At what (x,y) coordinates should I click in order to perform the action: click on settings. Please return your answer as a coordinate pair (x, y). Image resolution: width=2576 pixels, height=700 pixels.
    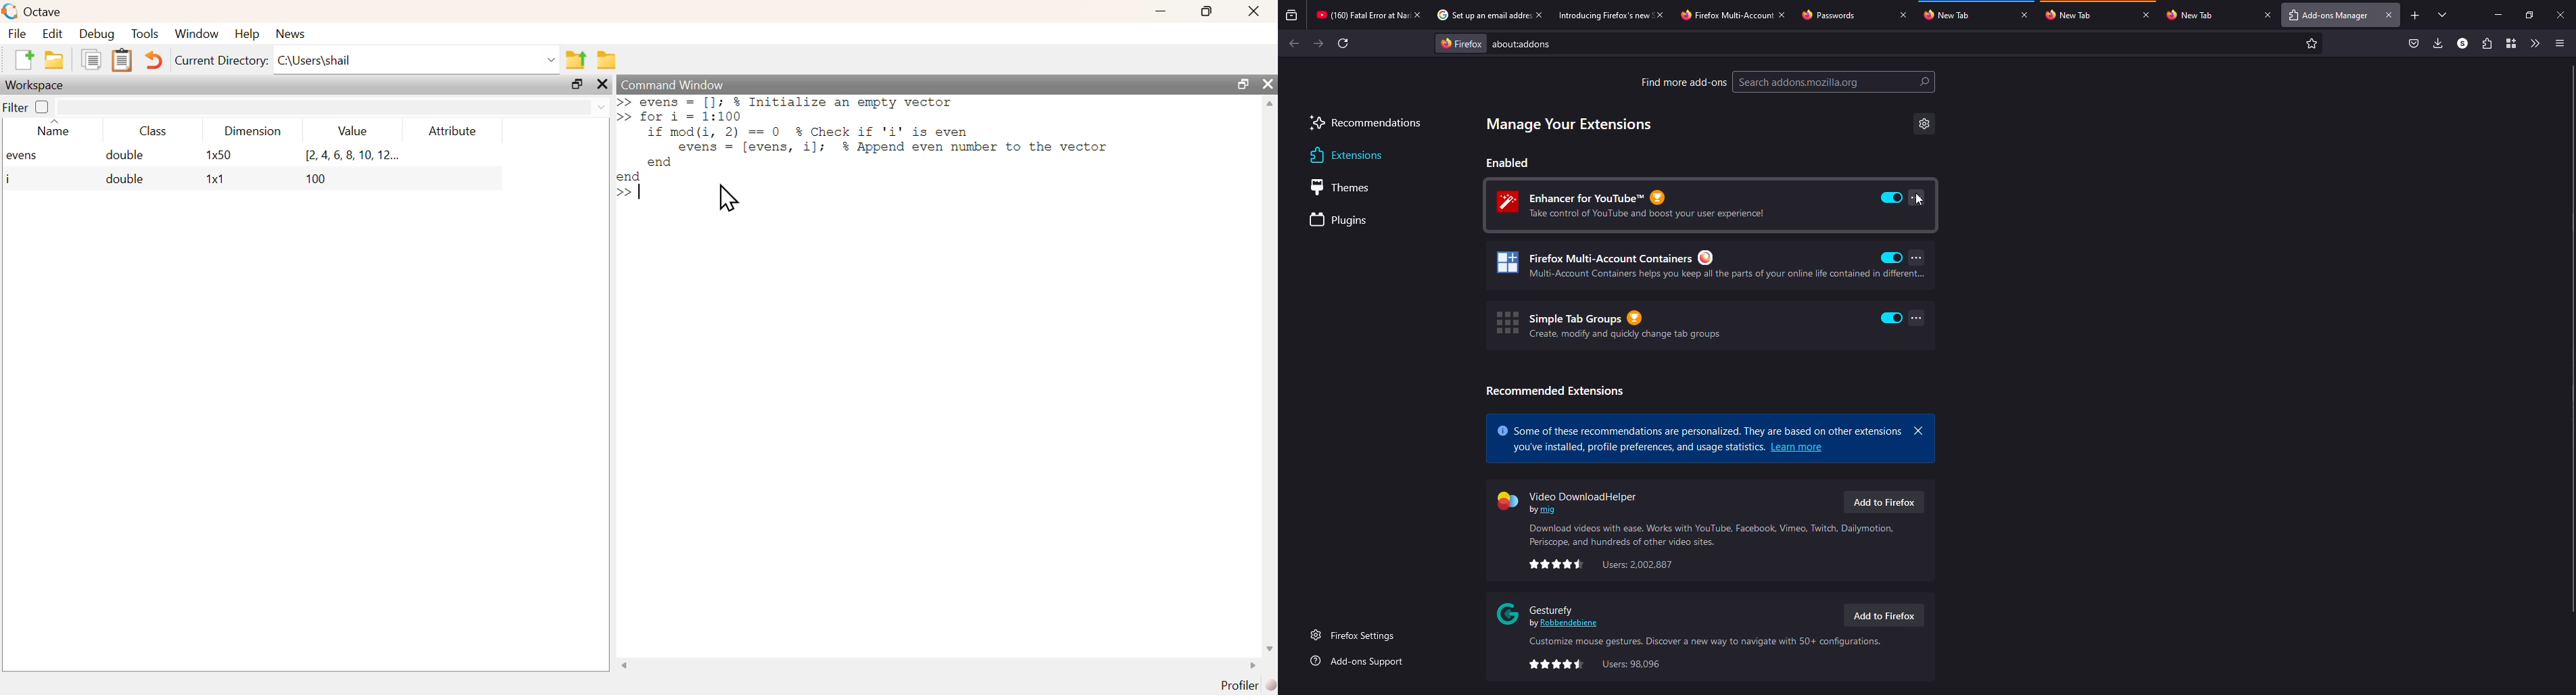
    Looking at the image, I should click on (1924, 124).